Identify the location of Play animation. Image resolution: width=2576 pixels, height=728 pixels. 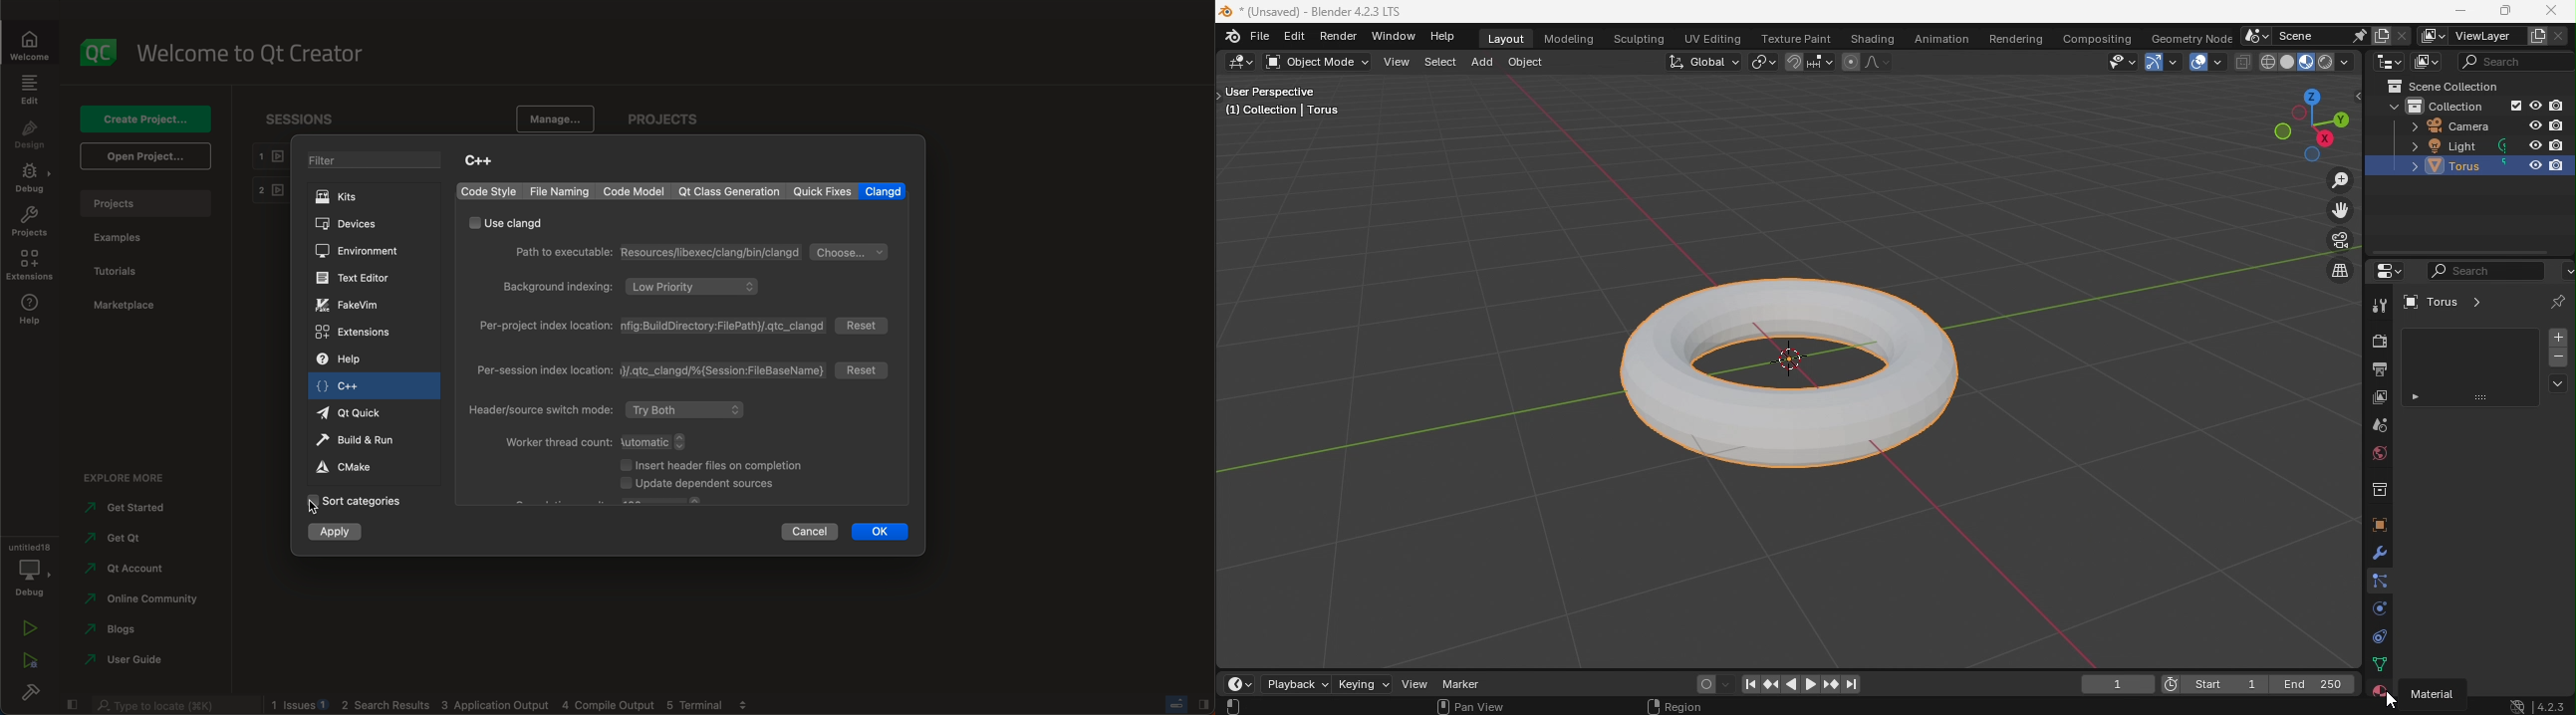
(1790, 684).